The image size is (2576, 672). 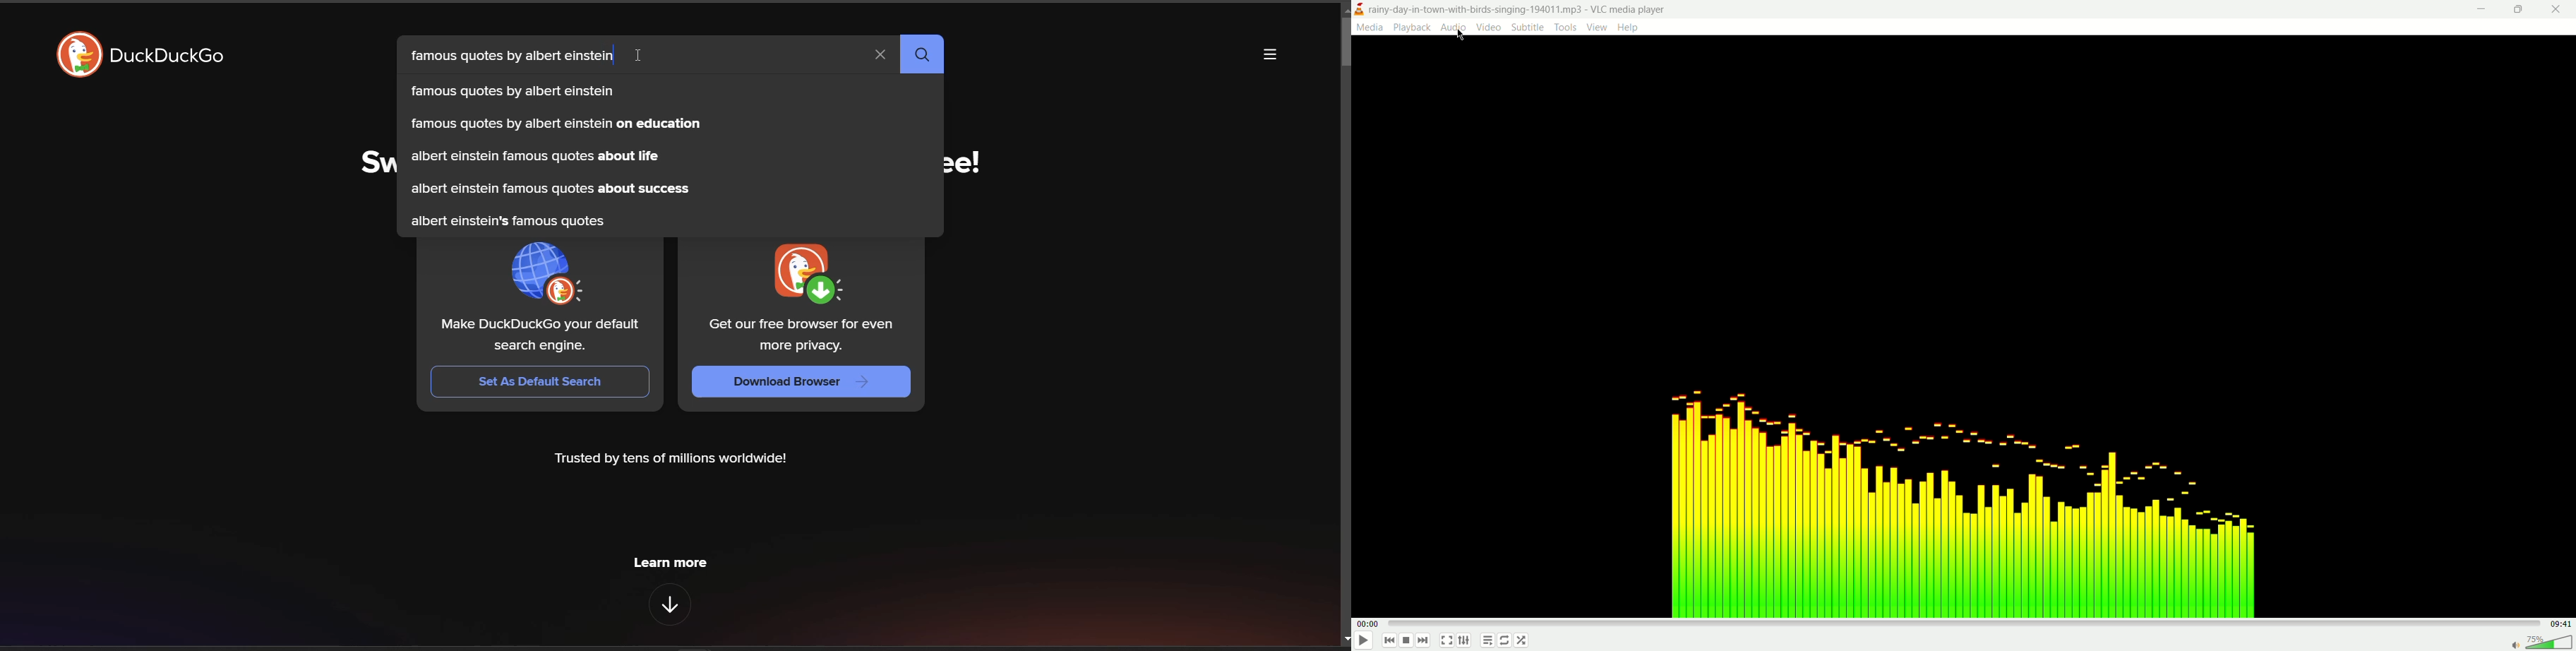 What do you see at coordinates (1388, 640) in the screenshot?
I see `previous` at bounding box center [1388, 640].